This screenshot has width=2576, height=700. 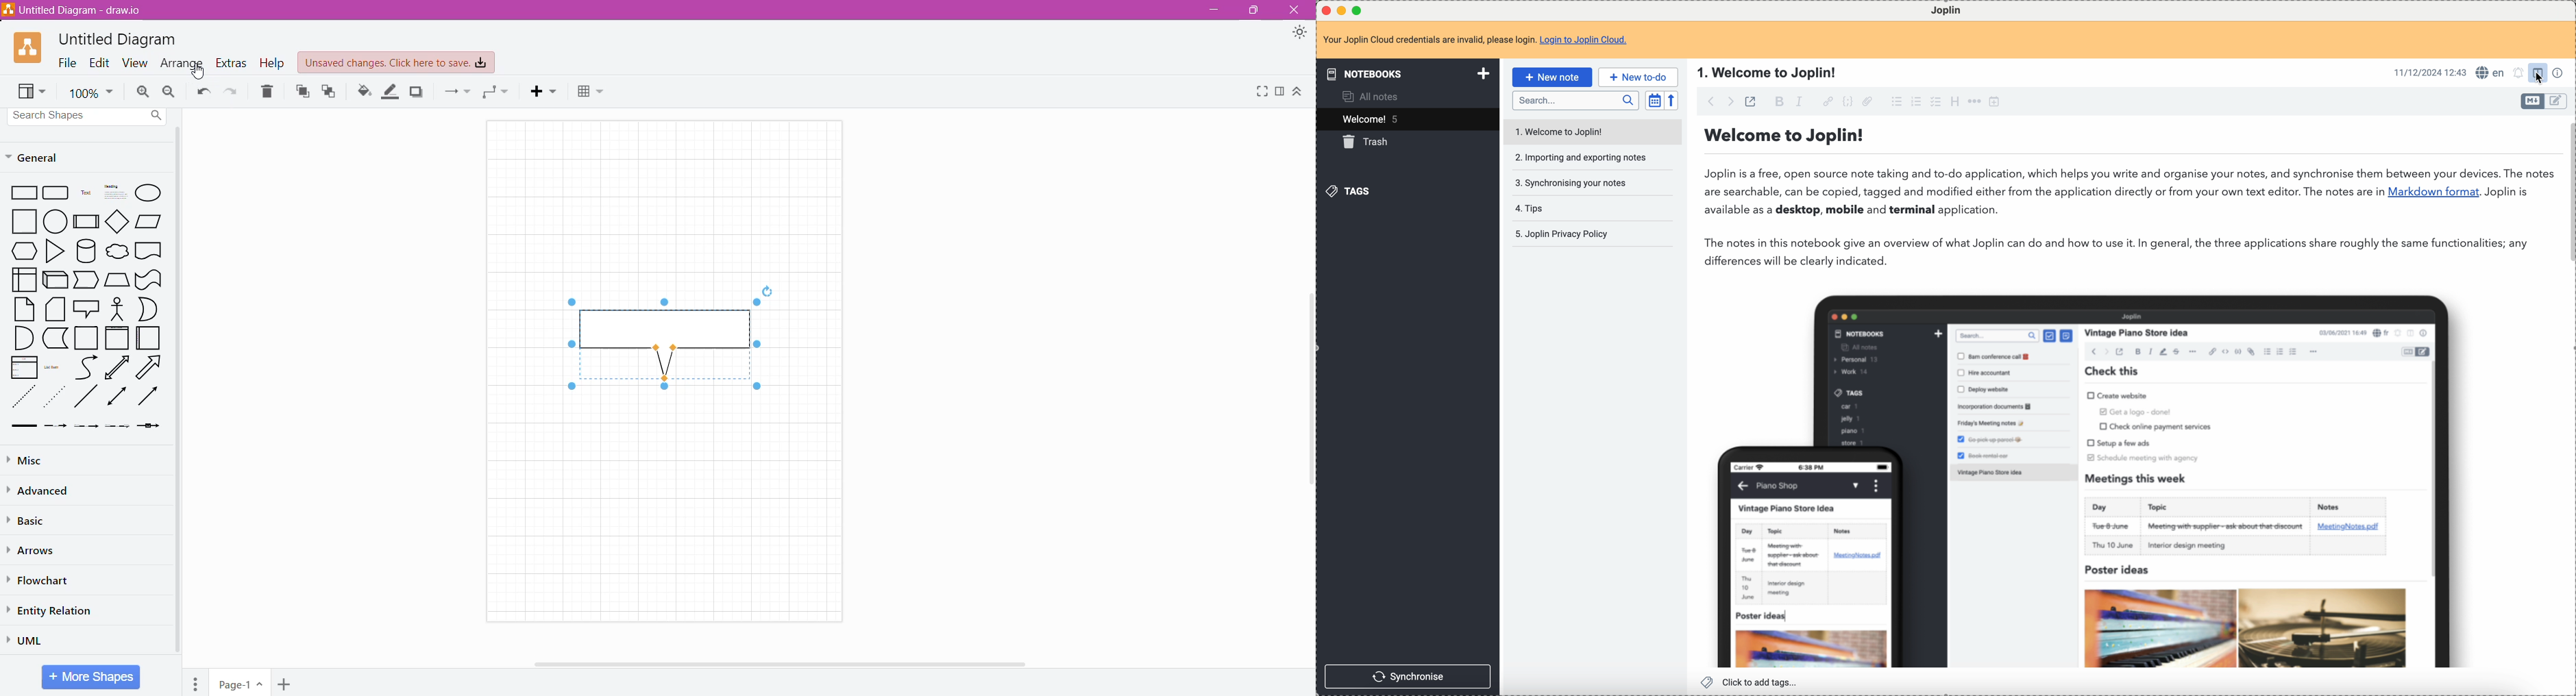 What do you see at coordinates (1561, 235) in the screenshot?
I see `Joplin privacy policy` at bounding box center [1561, 235].